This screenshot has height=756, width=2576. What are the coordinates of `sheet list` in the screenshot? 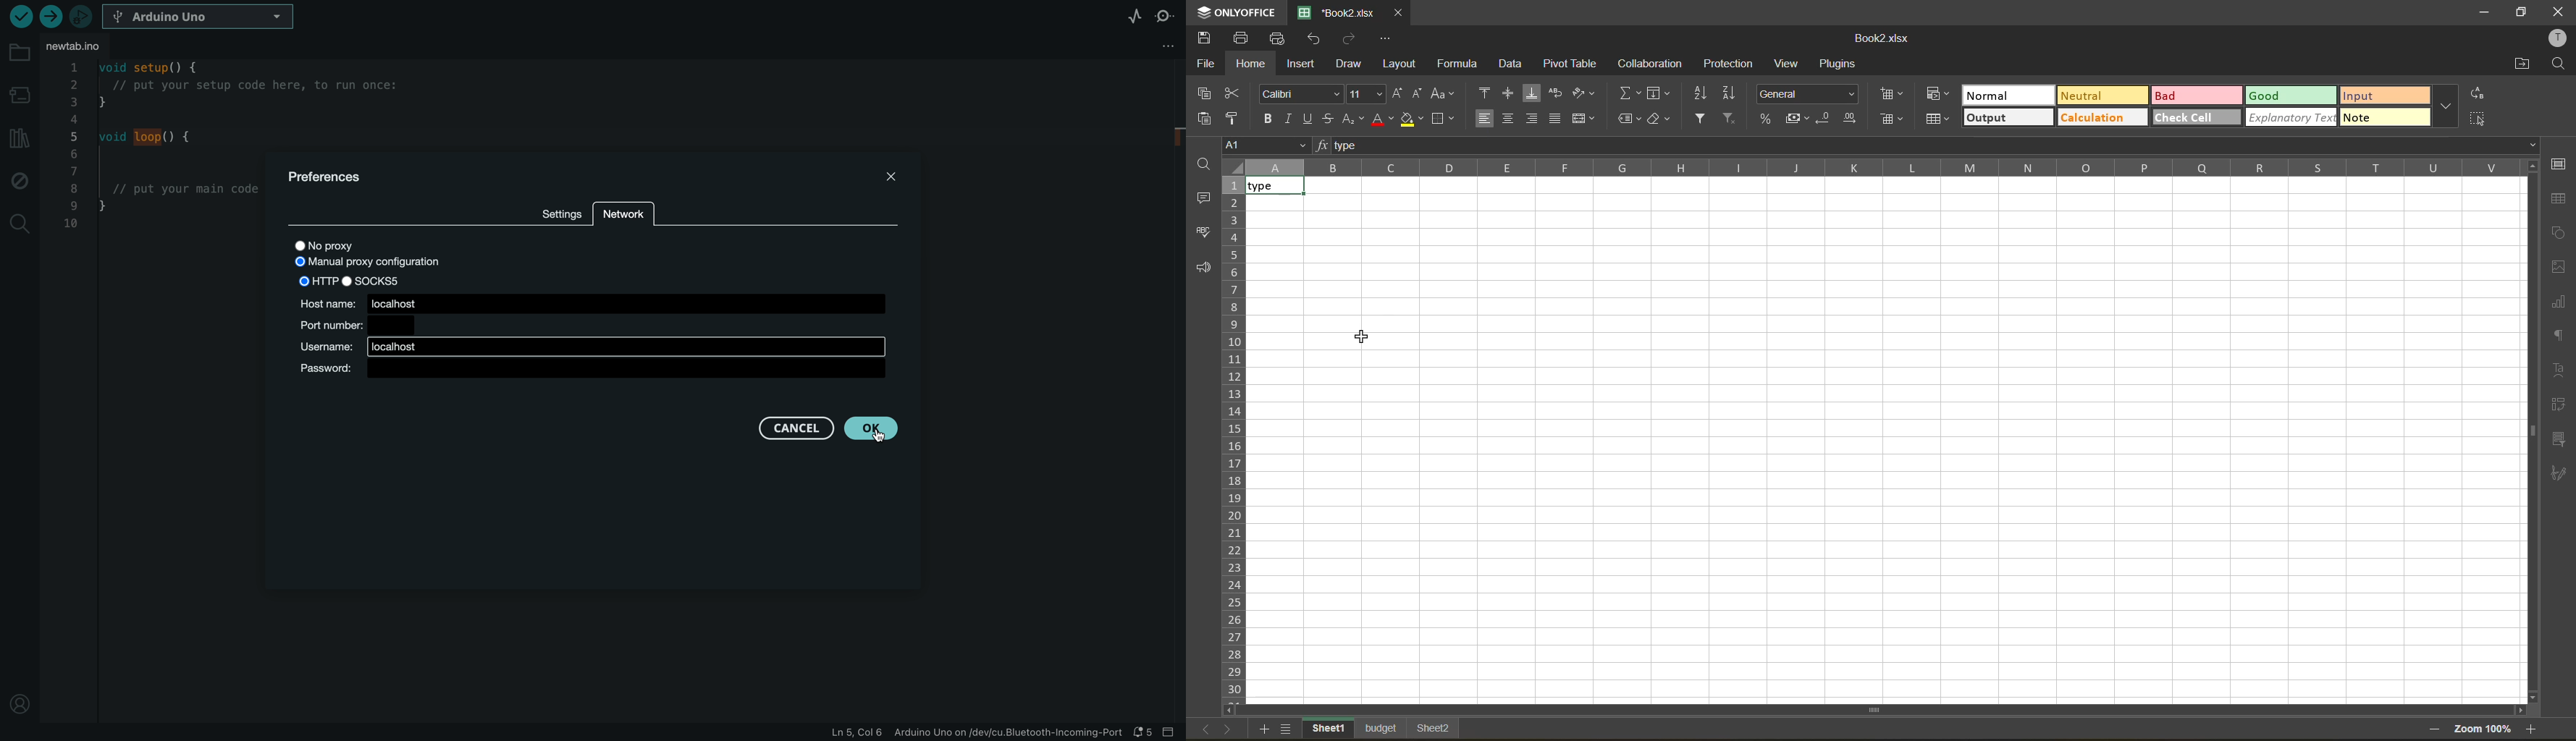 It's located at (1285, 730).